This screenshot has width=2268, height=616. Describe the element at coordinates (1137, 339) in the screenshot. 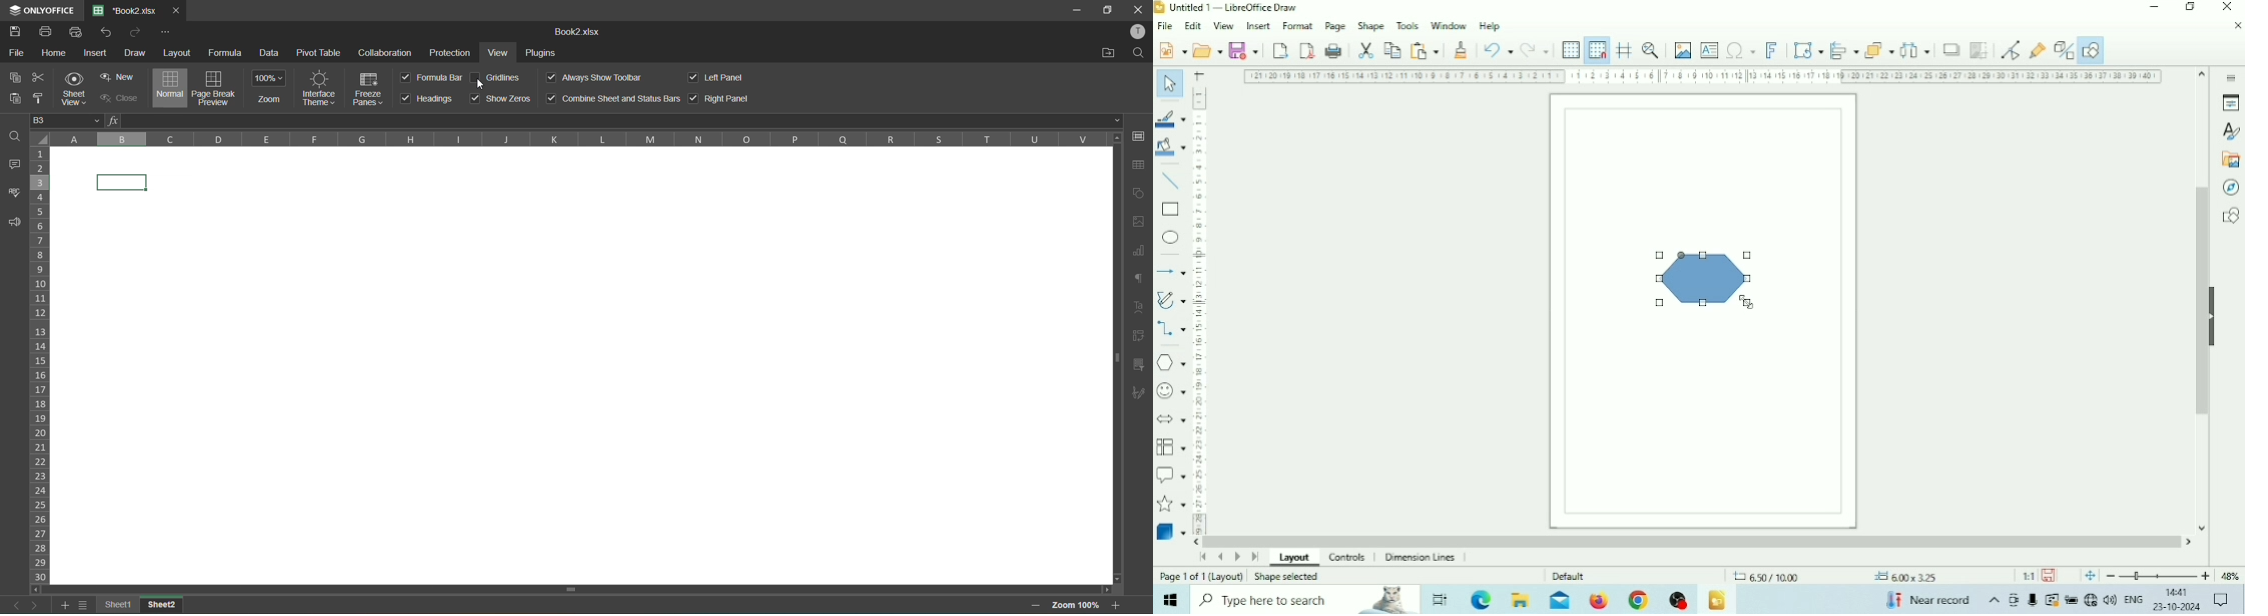

I see `pivot table` at that location.